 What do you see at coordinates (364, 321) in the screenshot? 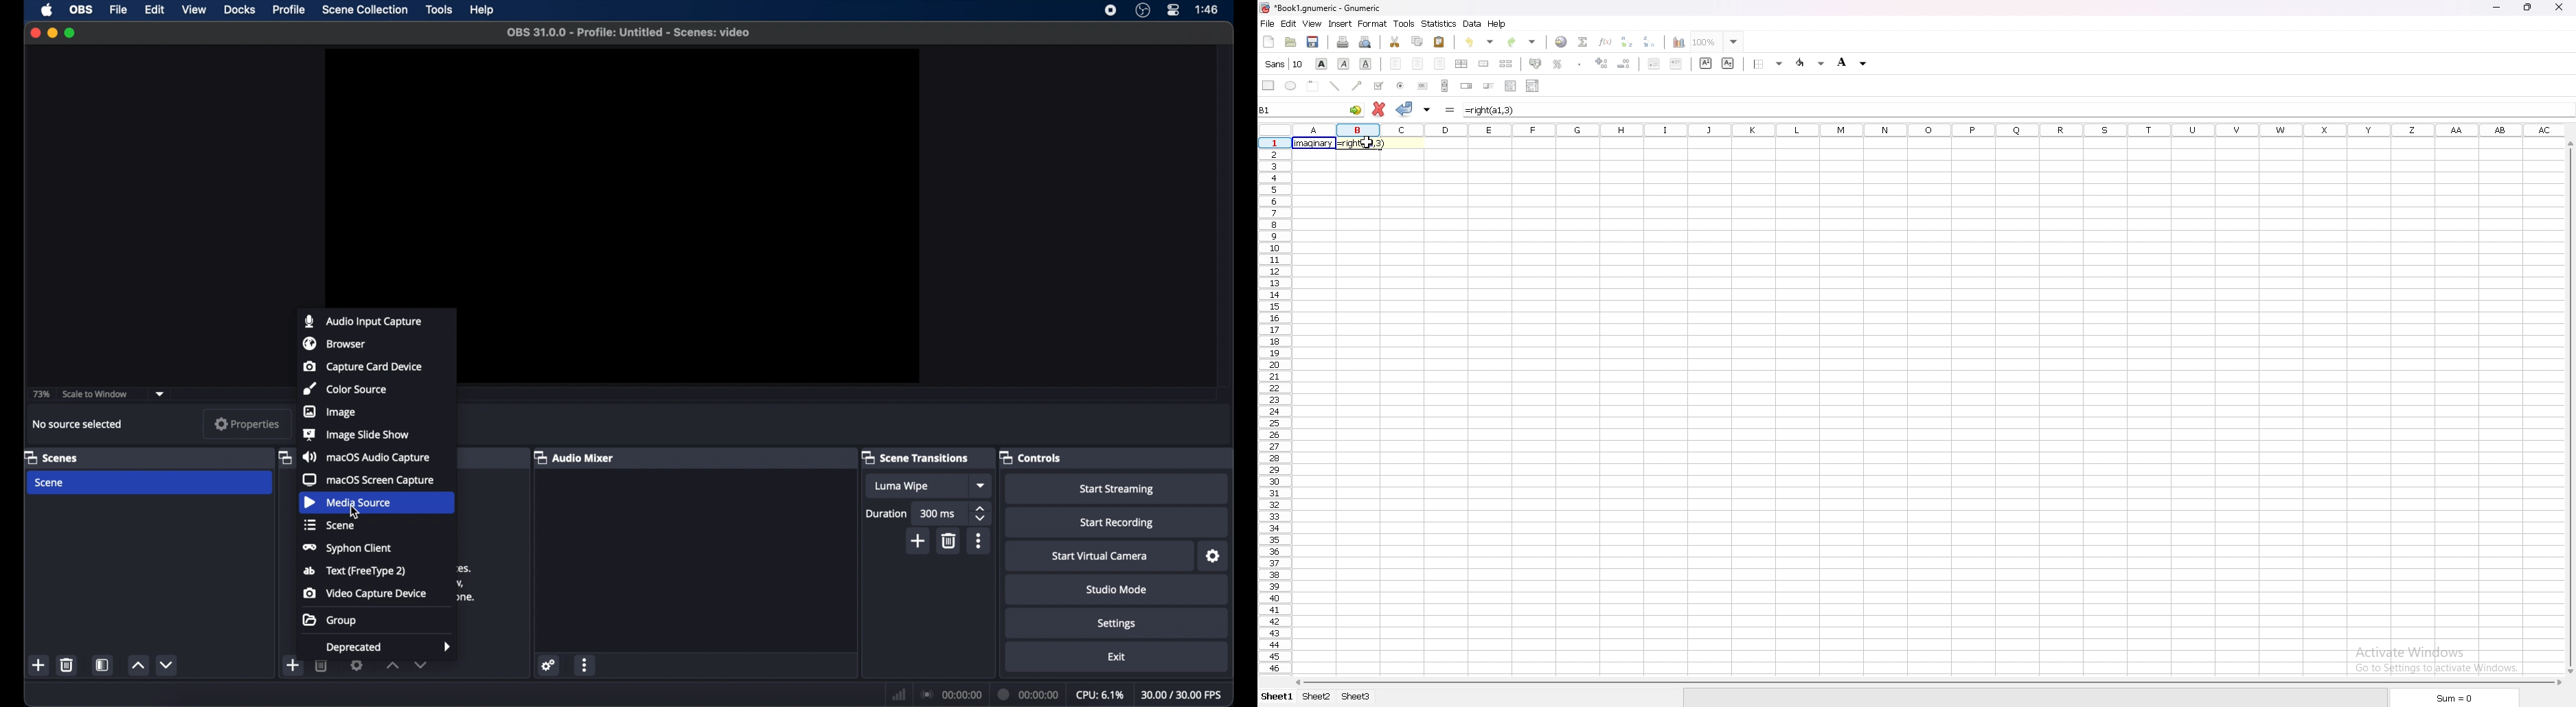
I see `audio input capture` at bounding box center [364, 321].